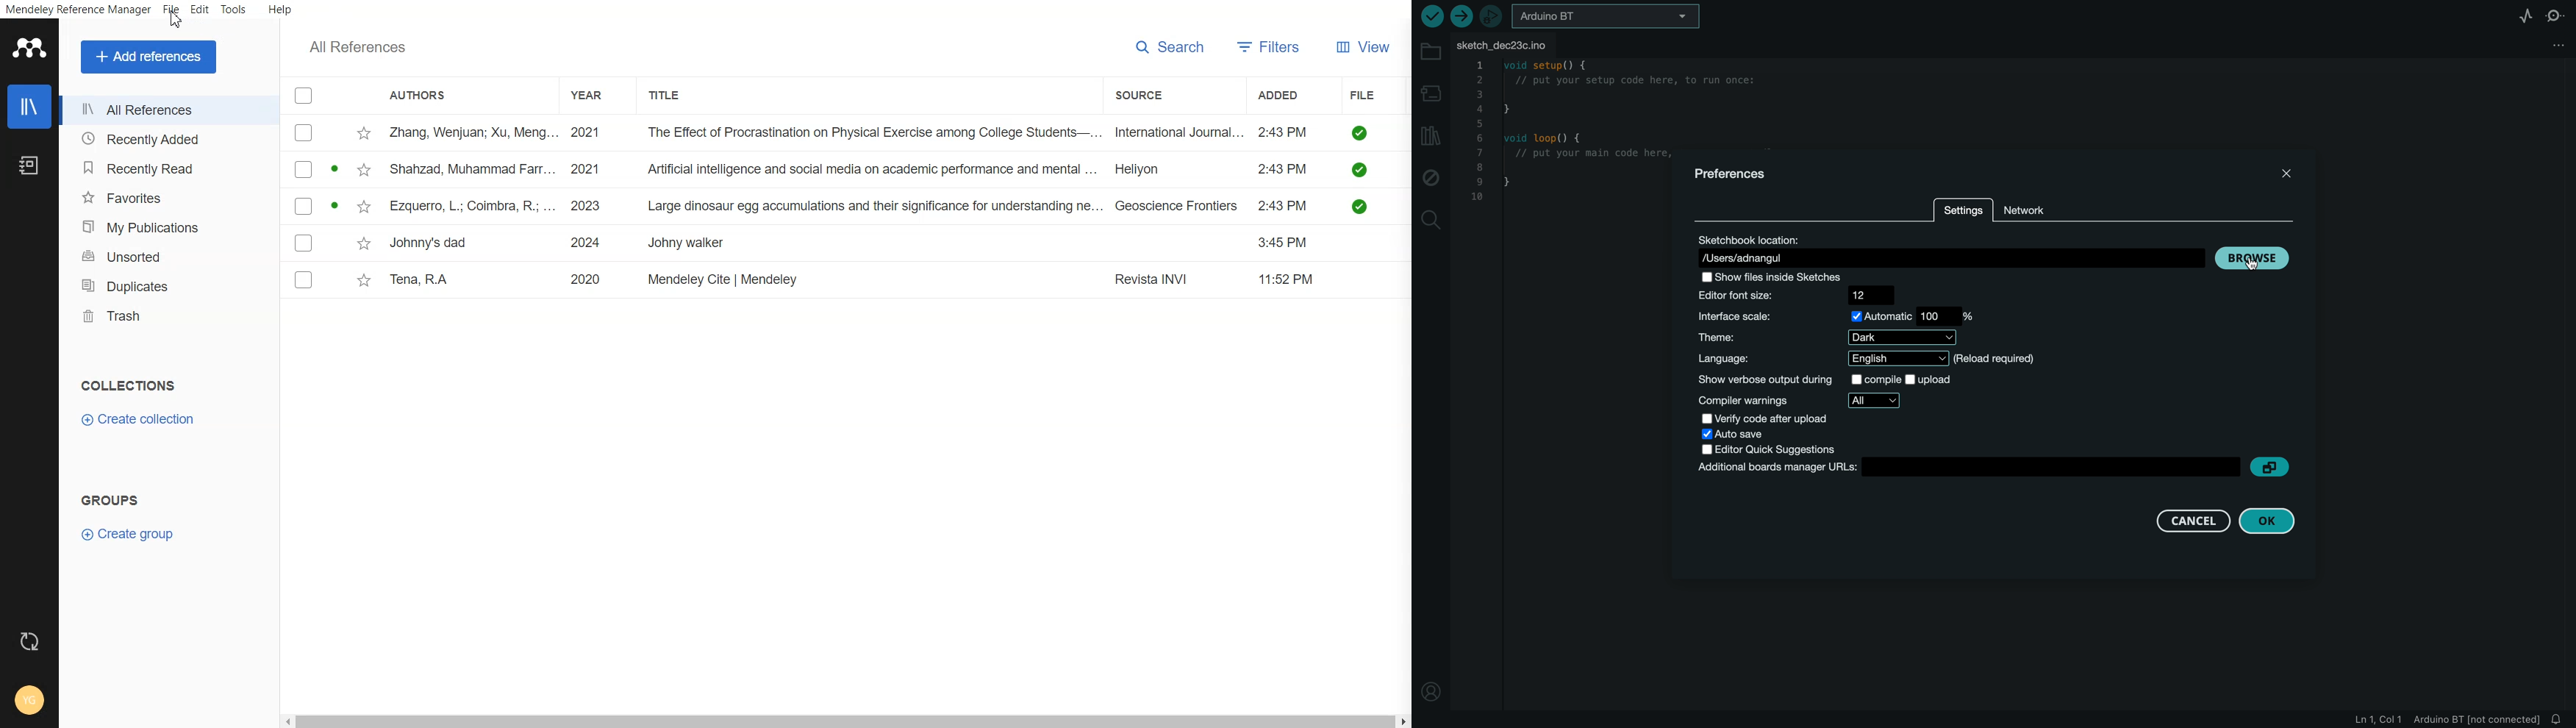  Describe the element at coordinates (1287, 243) in the screenshot. I see `3:45 PM` at that location.